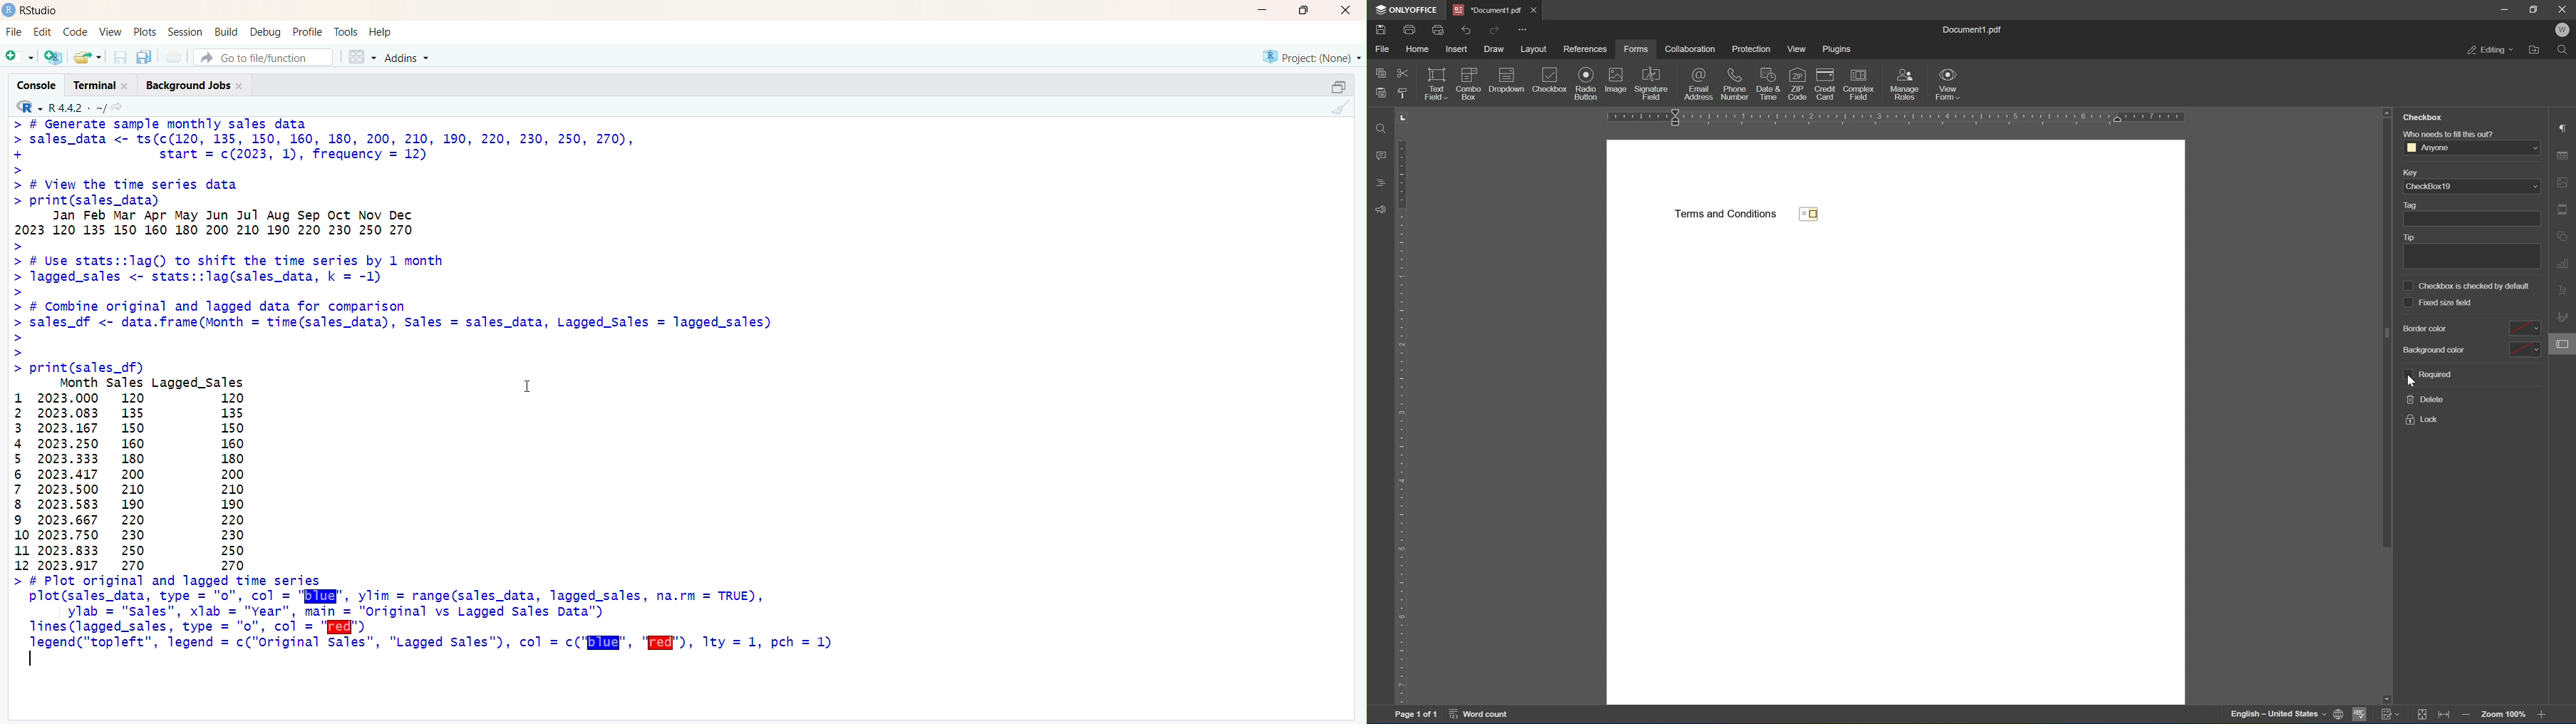 Image resolution: width=2576 pixels, height=728 pixels. Describe the element at coordinates (1699, 82) in the screenshot. I see `email address` at that location.